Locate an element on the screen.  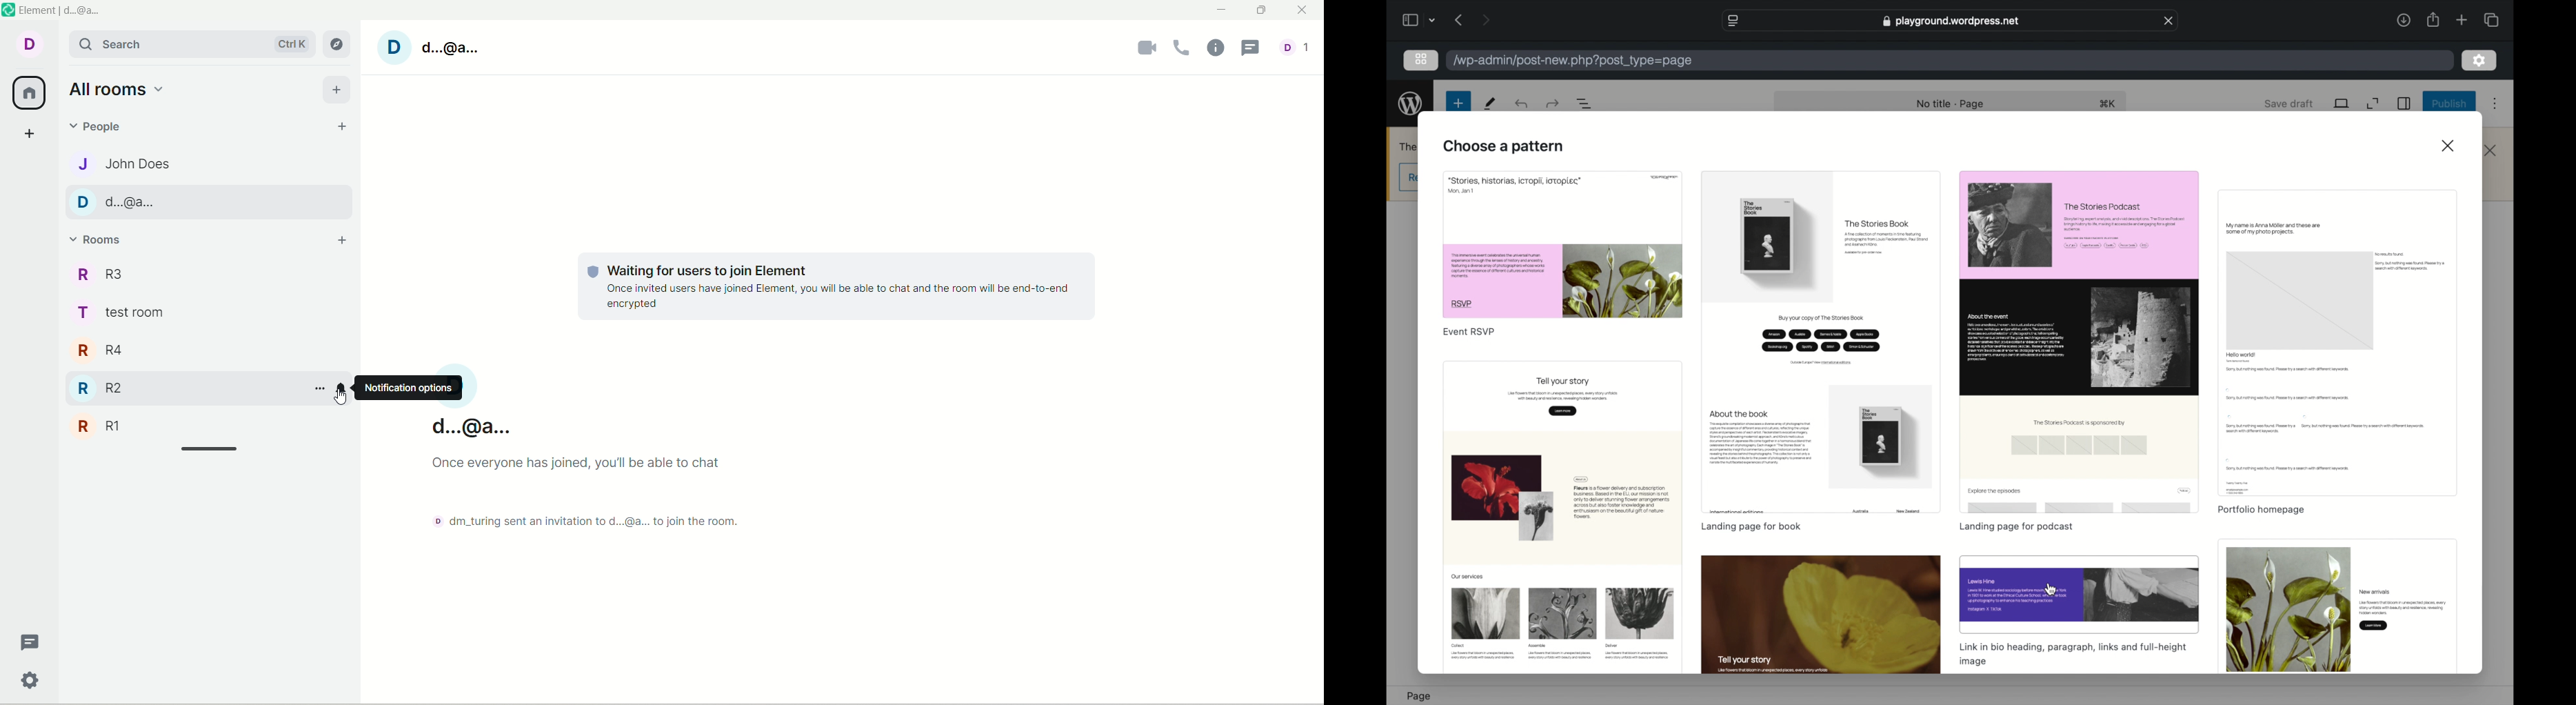
add is located at coordinates (337, 88).